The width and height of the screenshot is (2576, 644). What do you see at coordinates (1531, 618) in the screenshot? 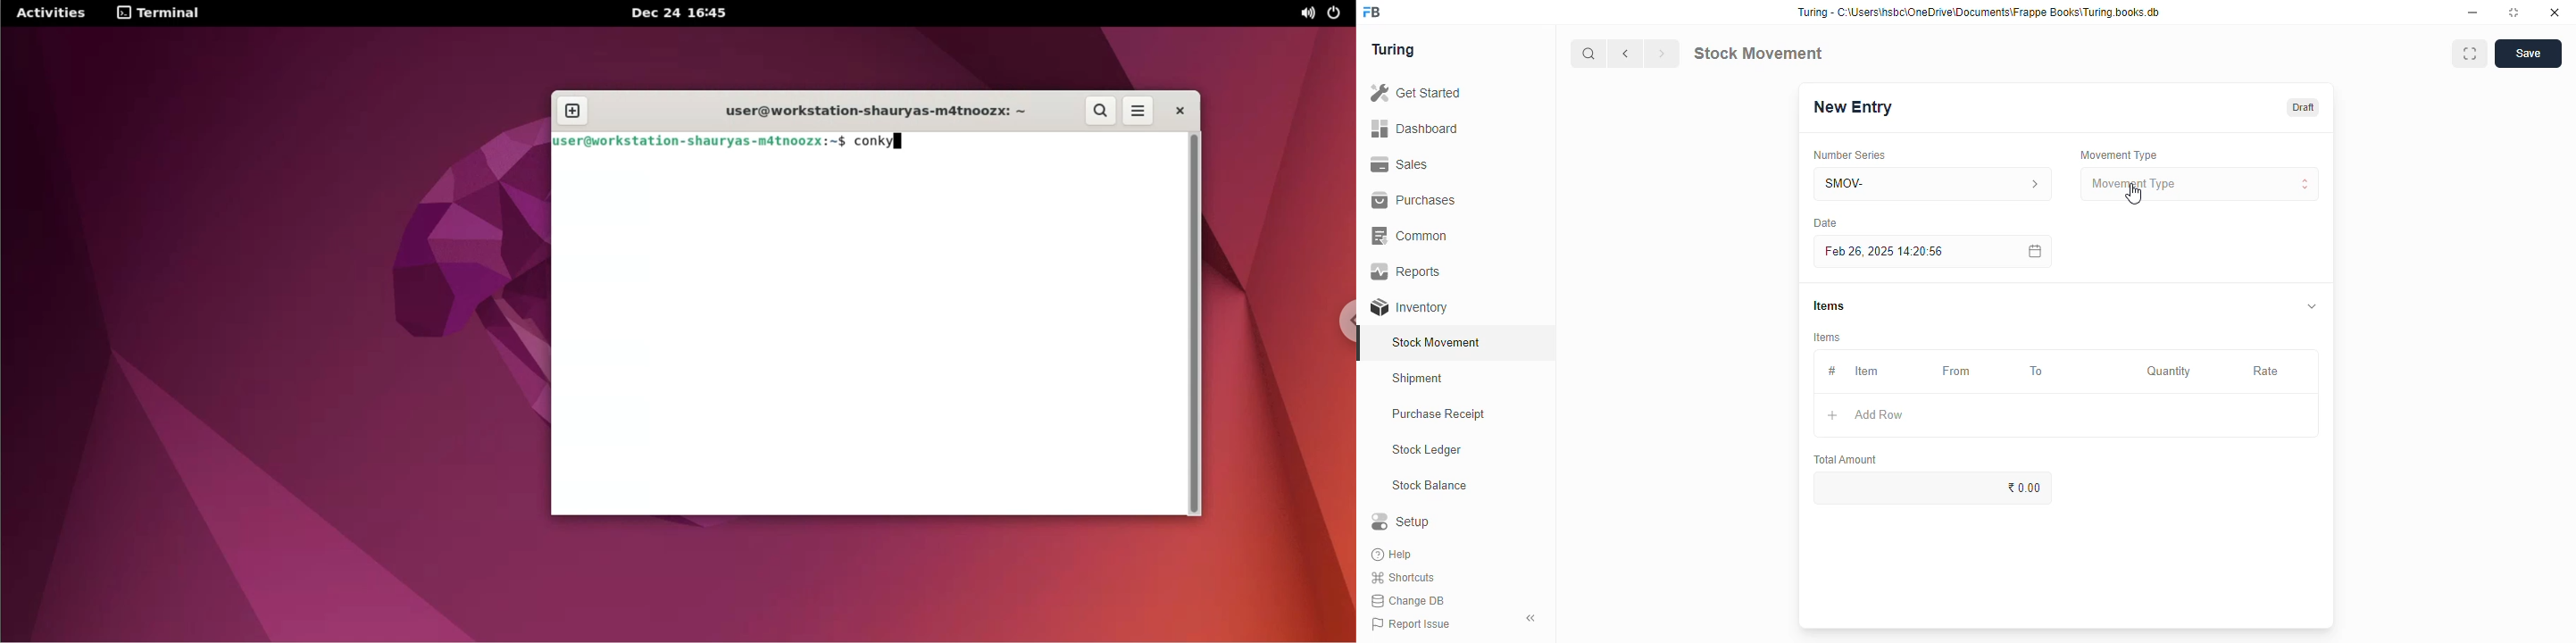
I see `toggle sidebar` at bounding box center [1531, 618].